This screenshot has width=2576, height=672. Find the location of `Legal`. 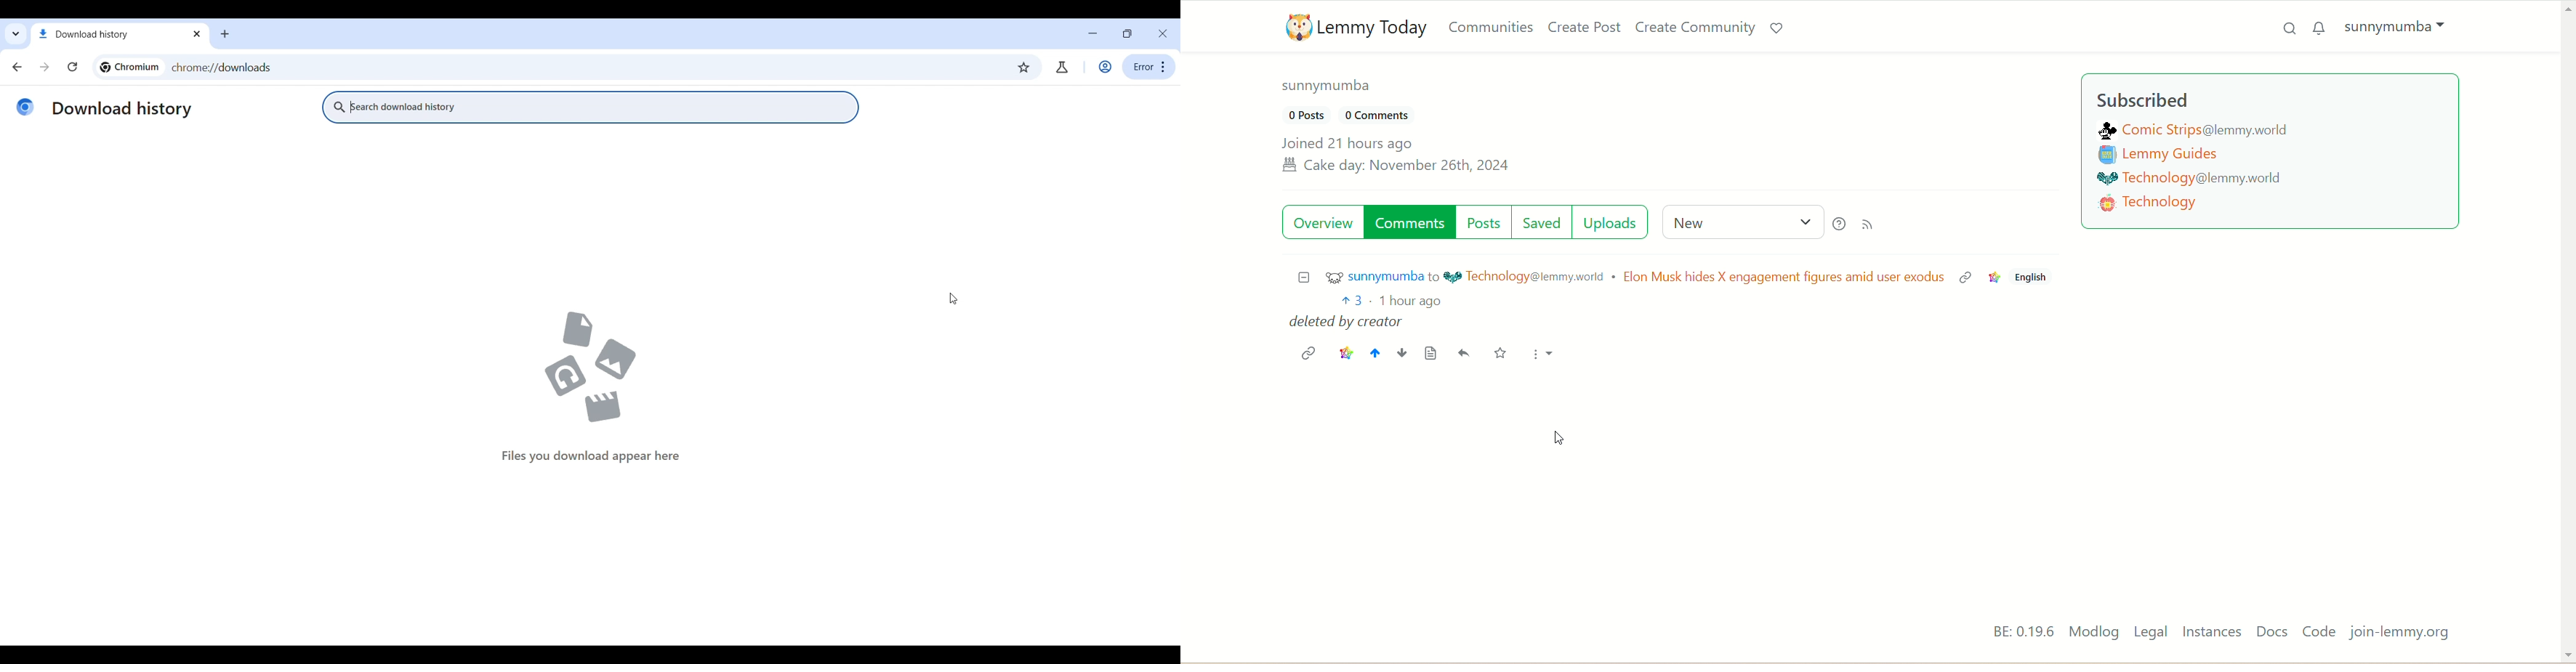

Legal is located at coordinates (2151, 633).